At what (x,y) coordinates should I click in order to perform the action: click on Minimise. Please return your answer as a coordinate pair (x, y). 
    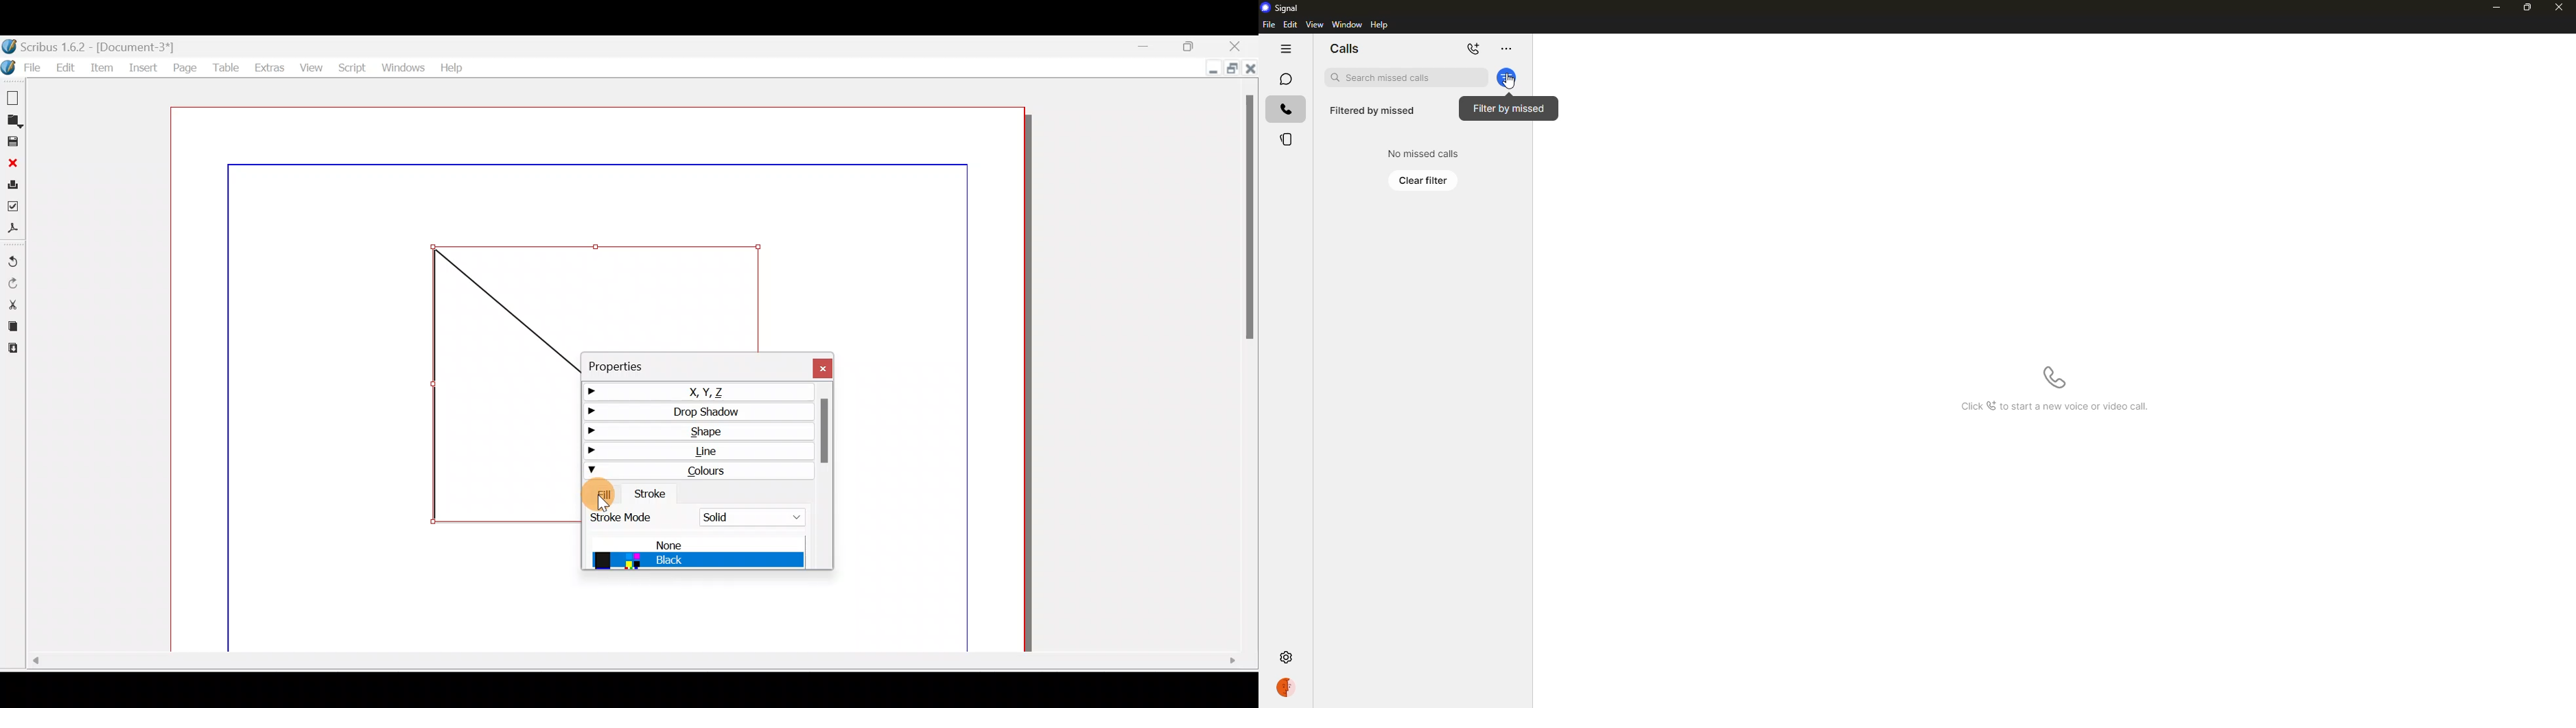
    Looking at the image, I should click on (1206, 70).